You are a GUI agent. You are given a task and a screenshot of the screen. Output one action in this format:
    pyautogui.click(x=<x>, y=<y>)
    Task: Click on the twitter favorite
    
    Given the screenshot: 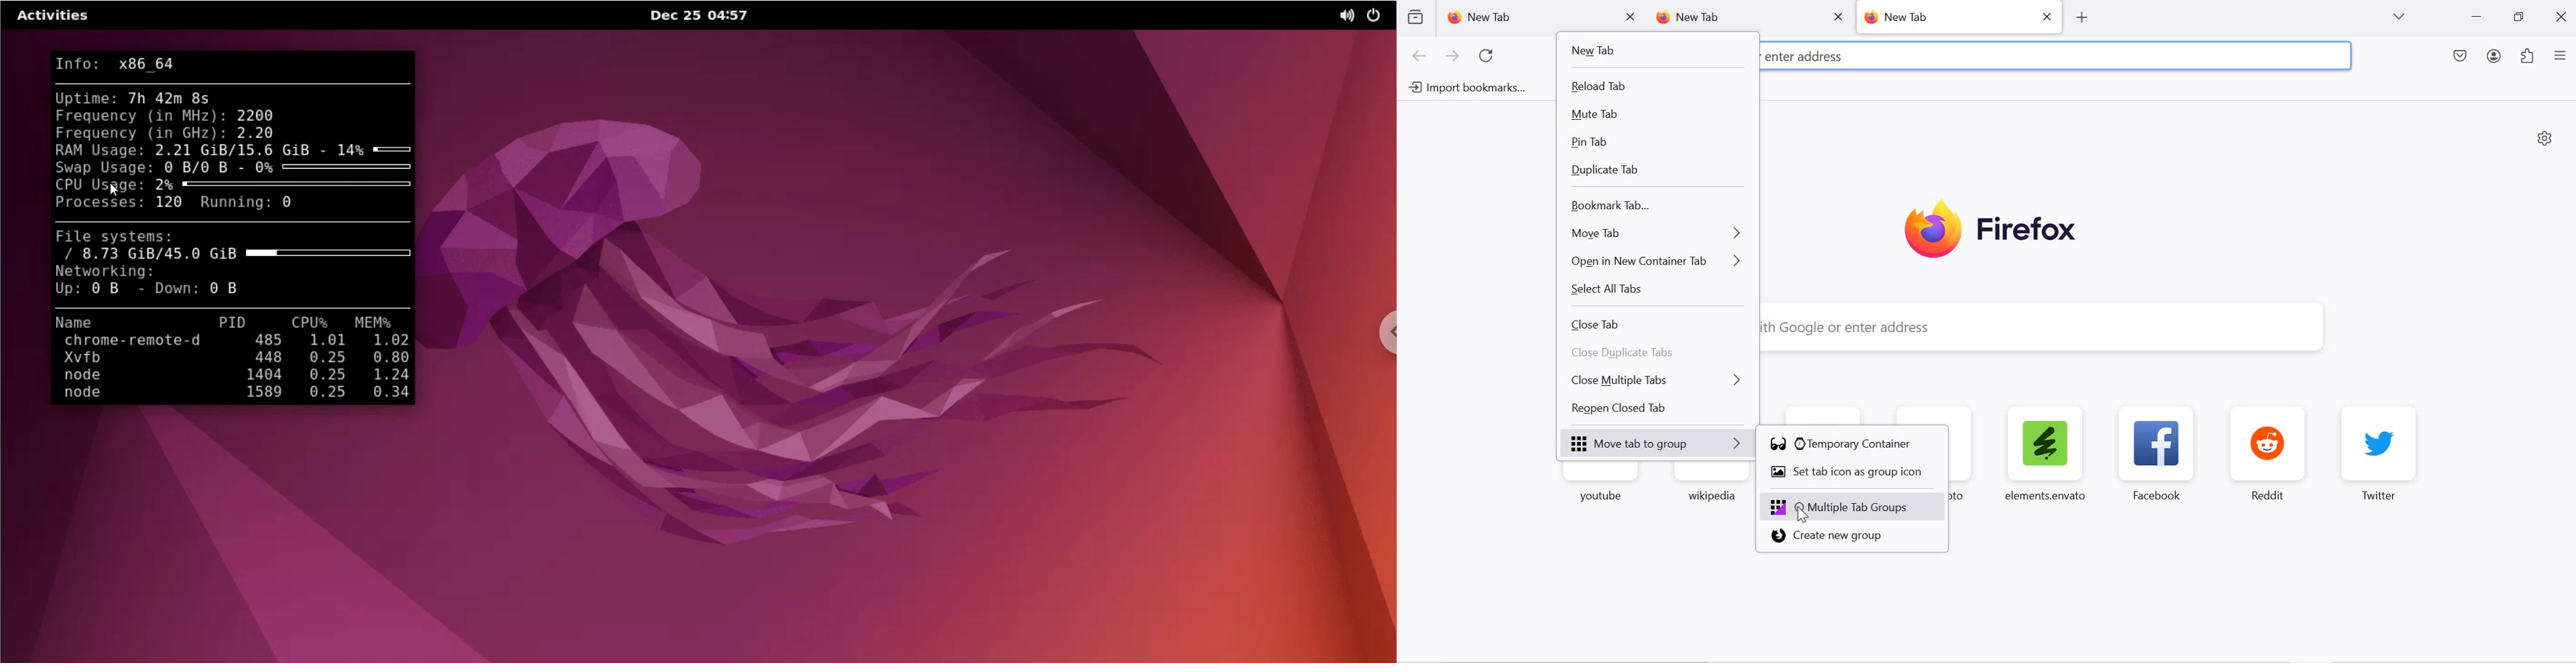 What is the action you would take?
    pyautogui.click(x=2380, y=453)
    